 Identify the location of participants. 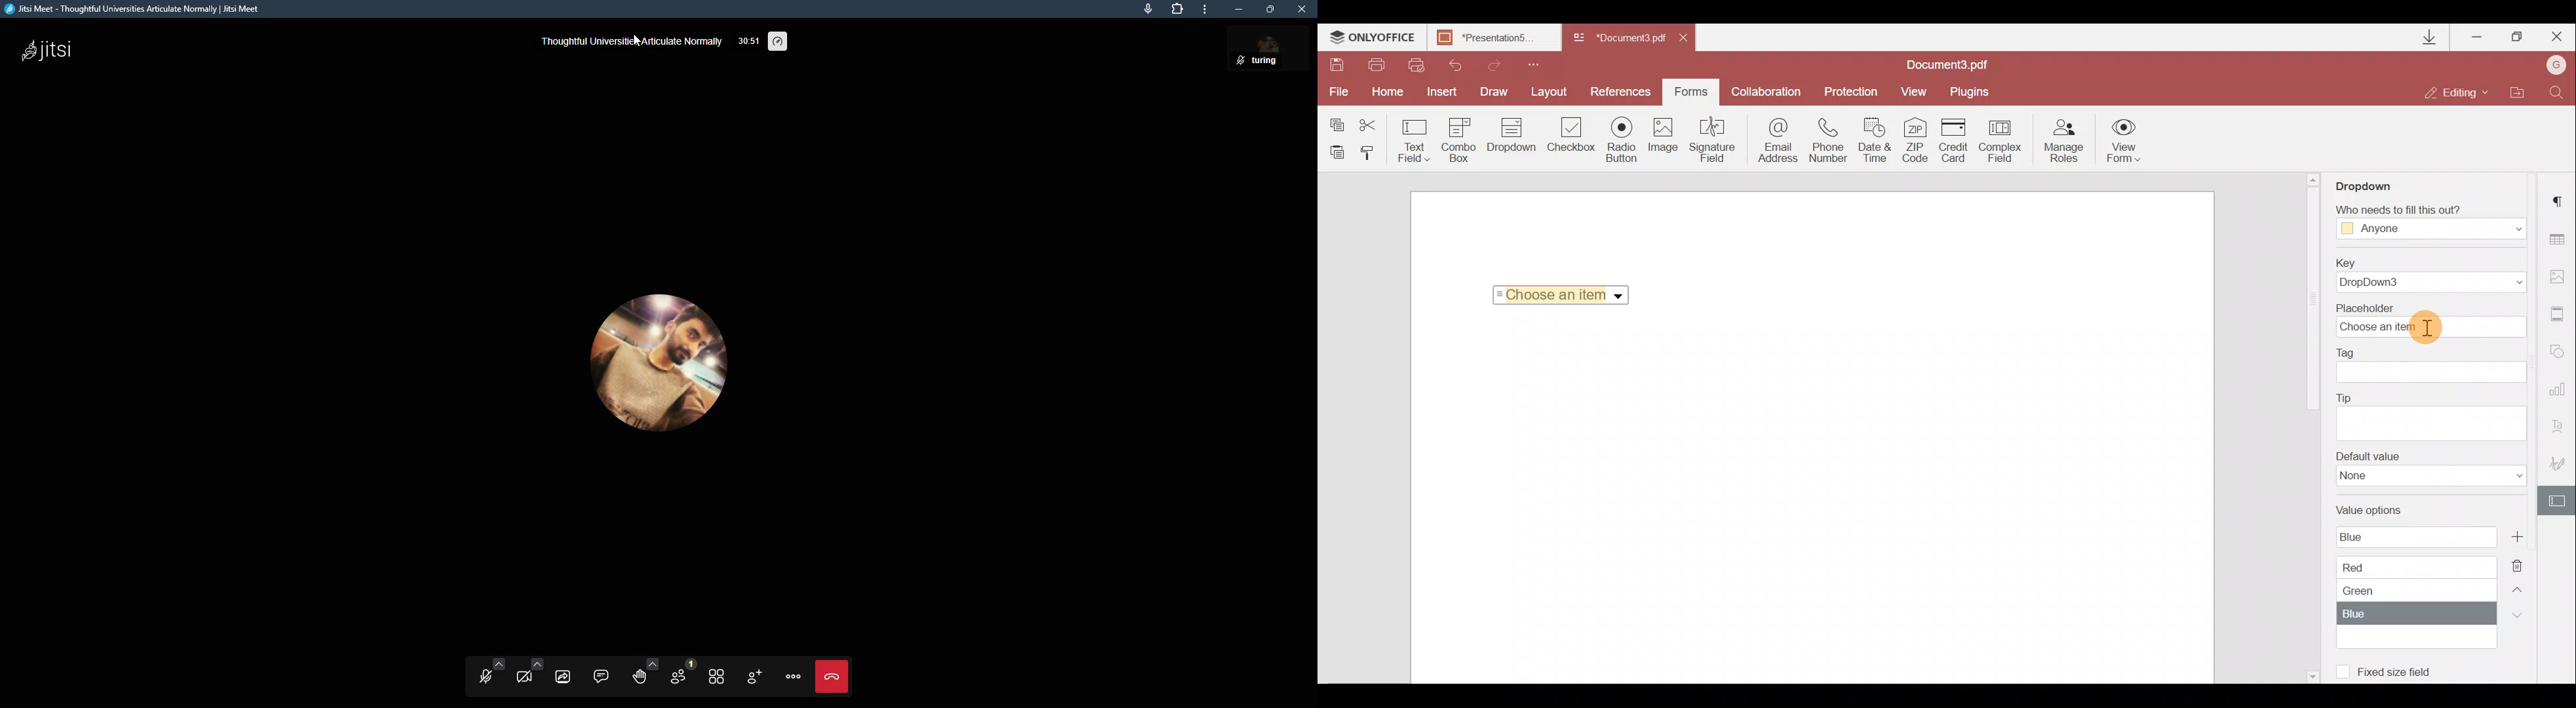
(679, 674).